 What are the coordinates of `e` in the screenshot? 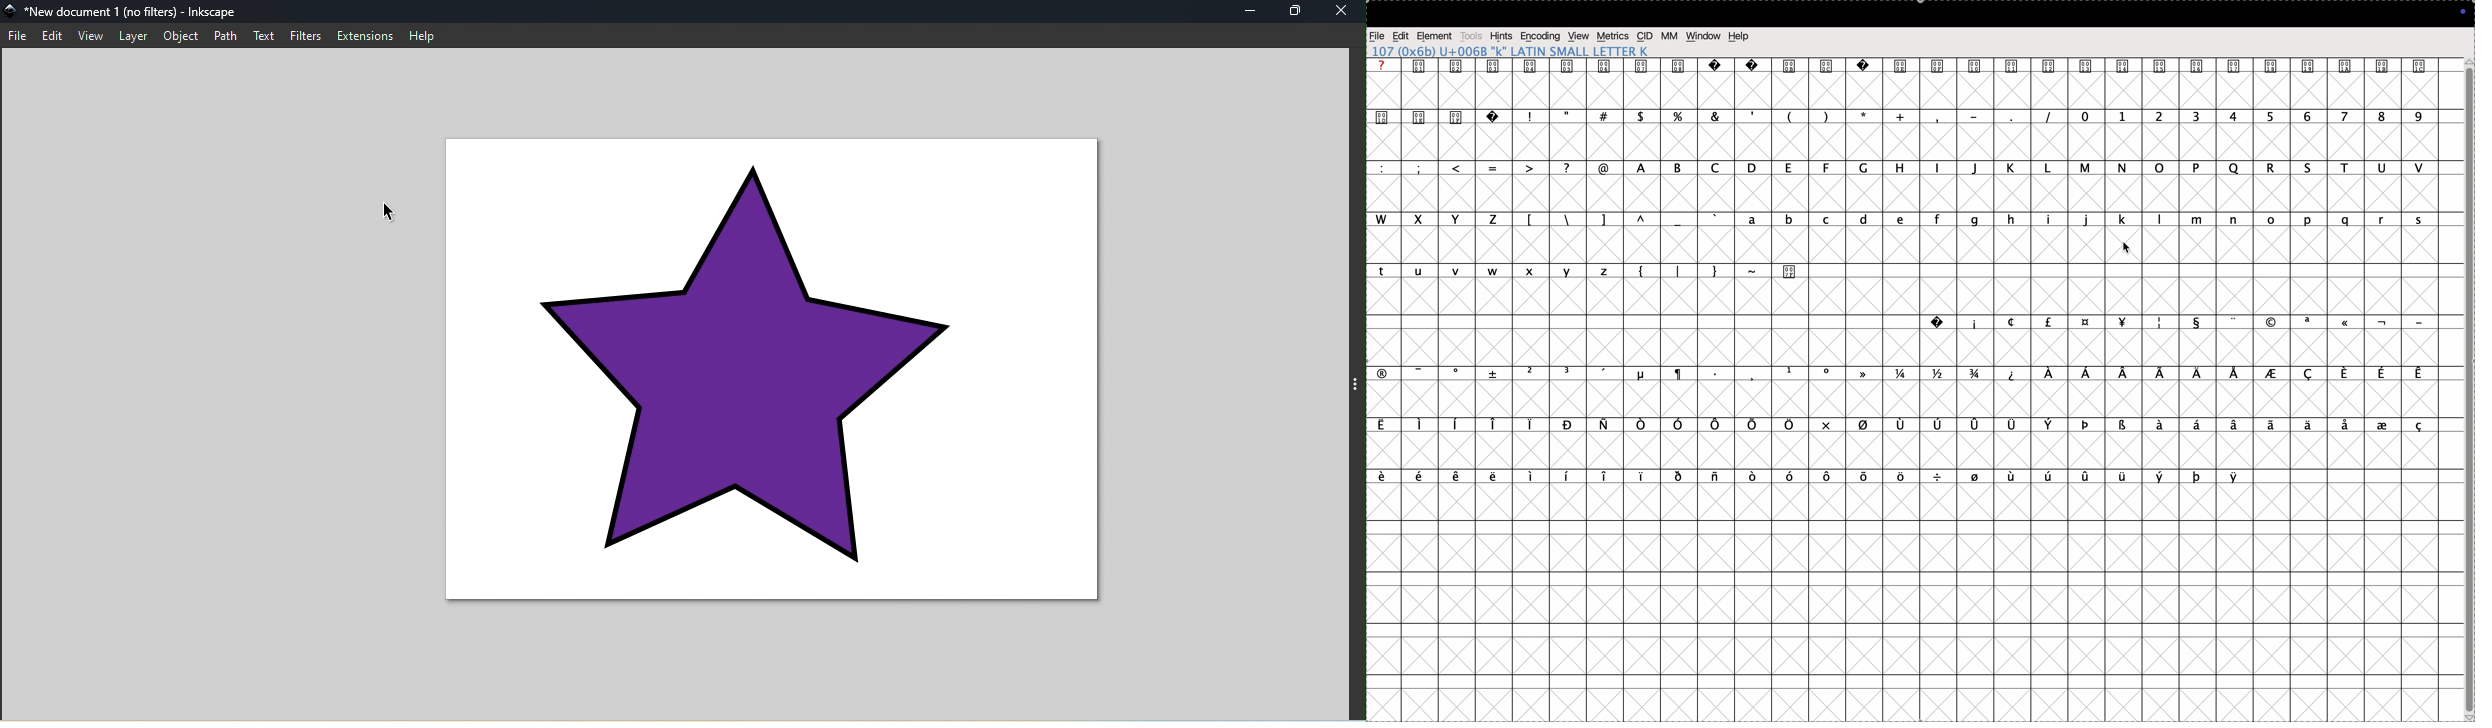 It's located at (1899, 220).